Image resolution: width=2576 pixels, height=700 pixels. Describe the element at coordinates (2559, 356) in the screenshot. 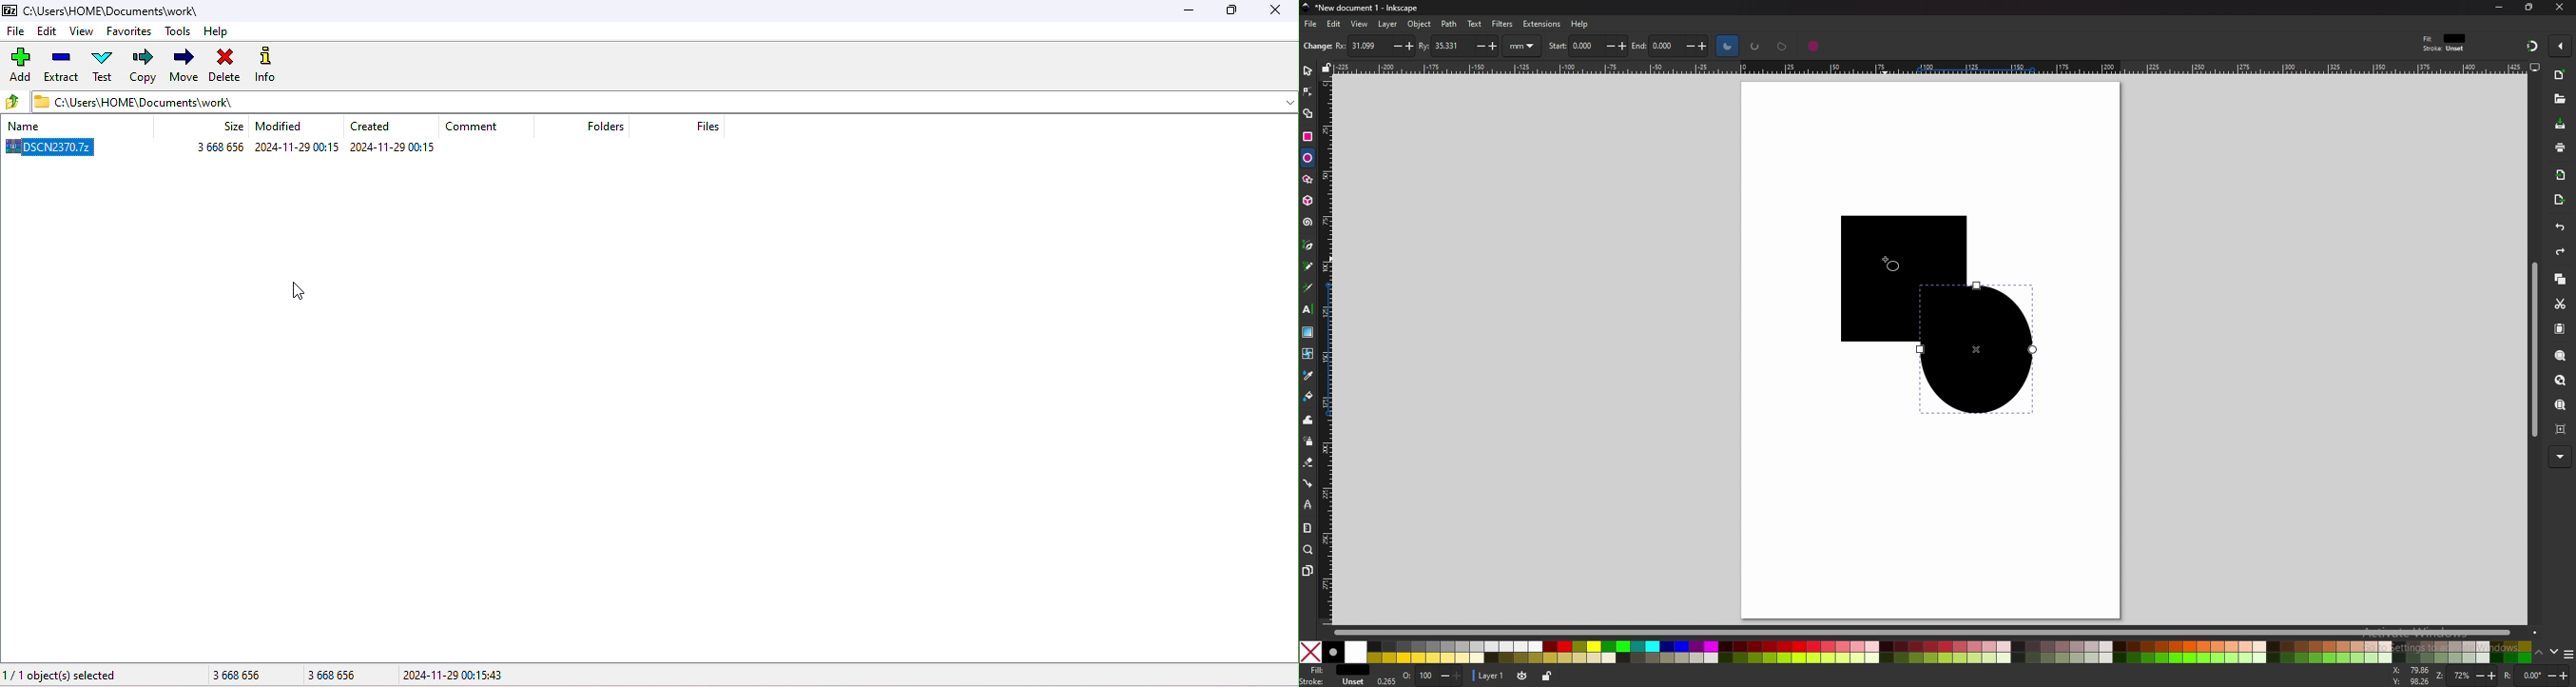

I see `zoom selection` at that location.